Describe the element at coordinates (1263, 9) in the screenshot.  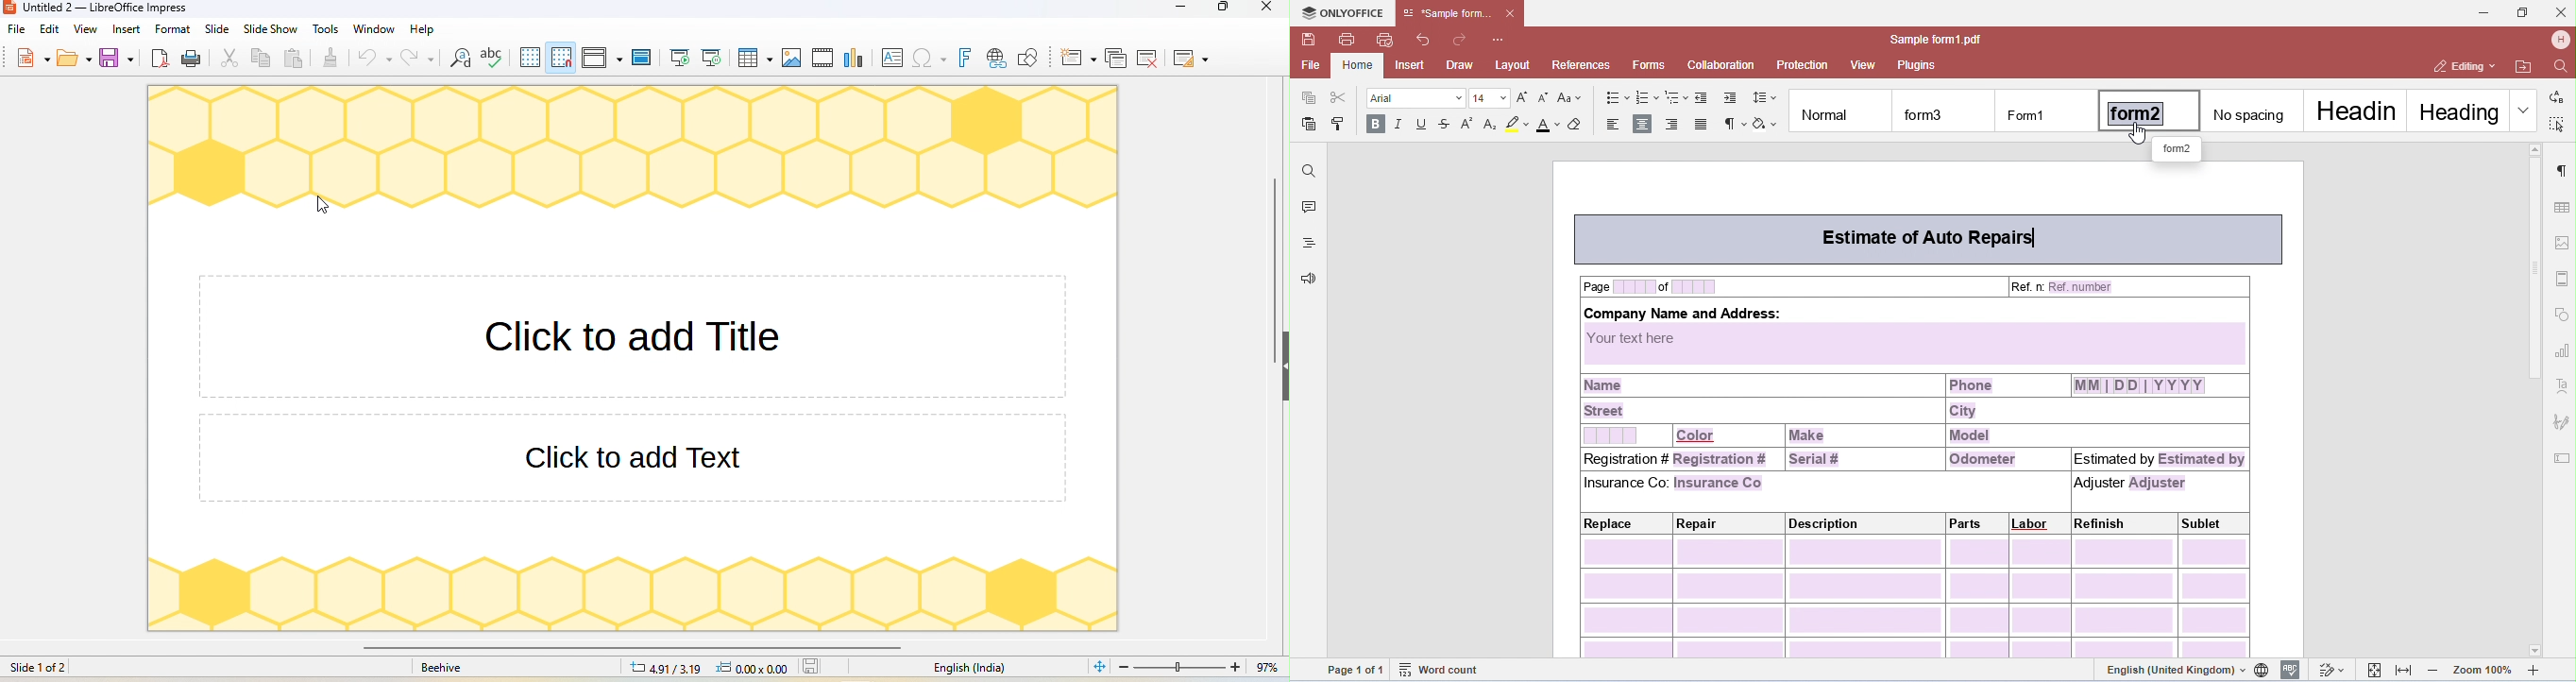
I see `close` at that location.